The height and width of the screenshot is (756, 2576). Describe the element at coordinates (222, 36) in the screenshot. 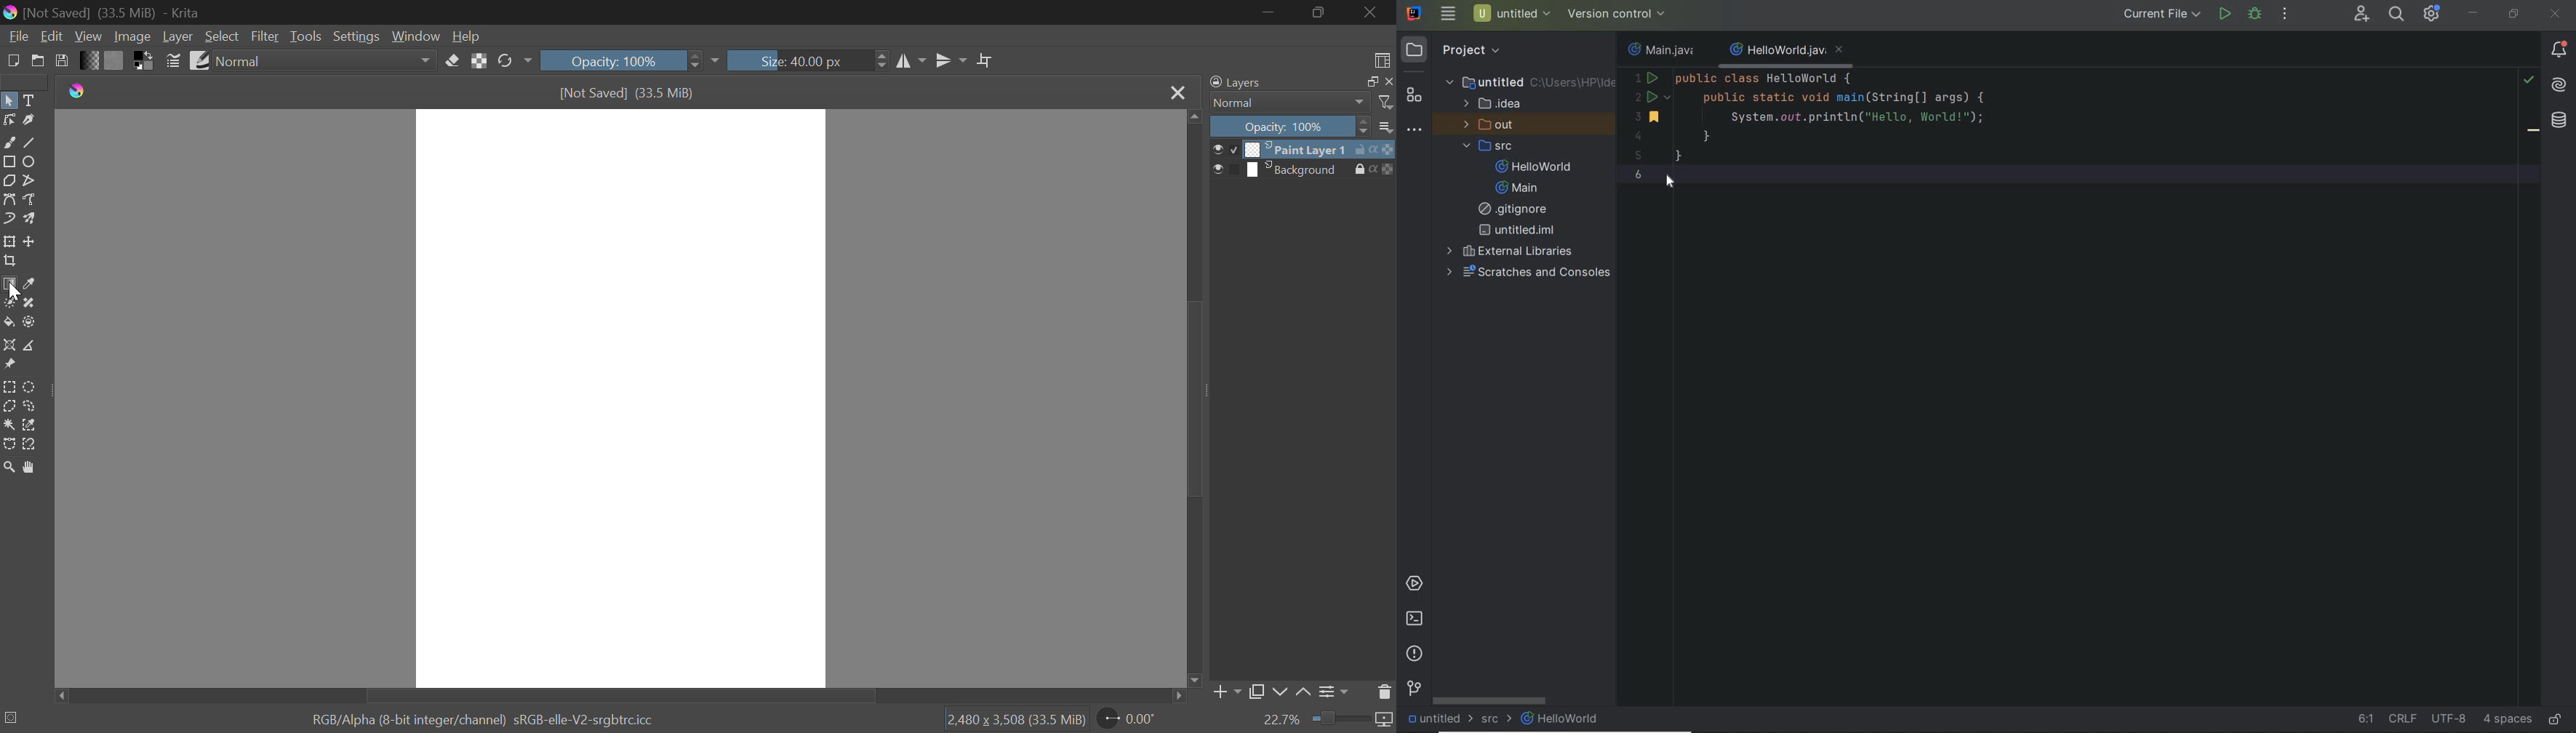

I see `Select` at that location.